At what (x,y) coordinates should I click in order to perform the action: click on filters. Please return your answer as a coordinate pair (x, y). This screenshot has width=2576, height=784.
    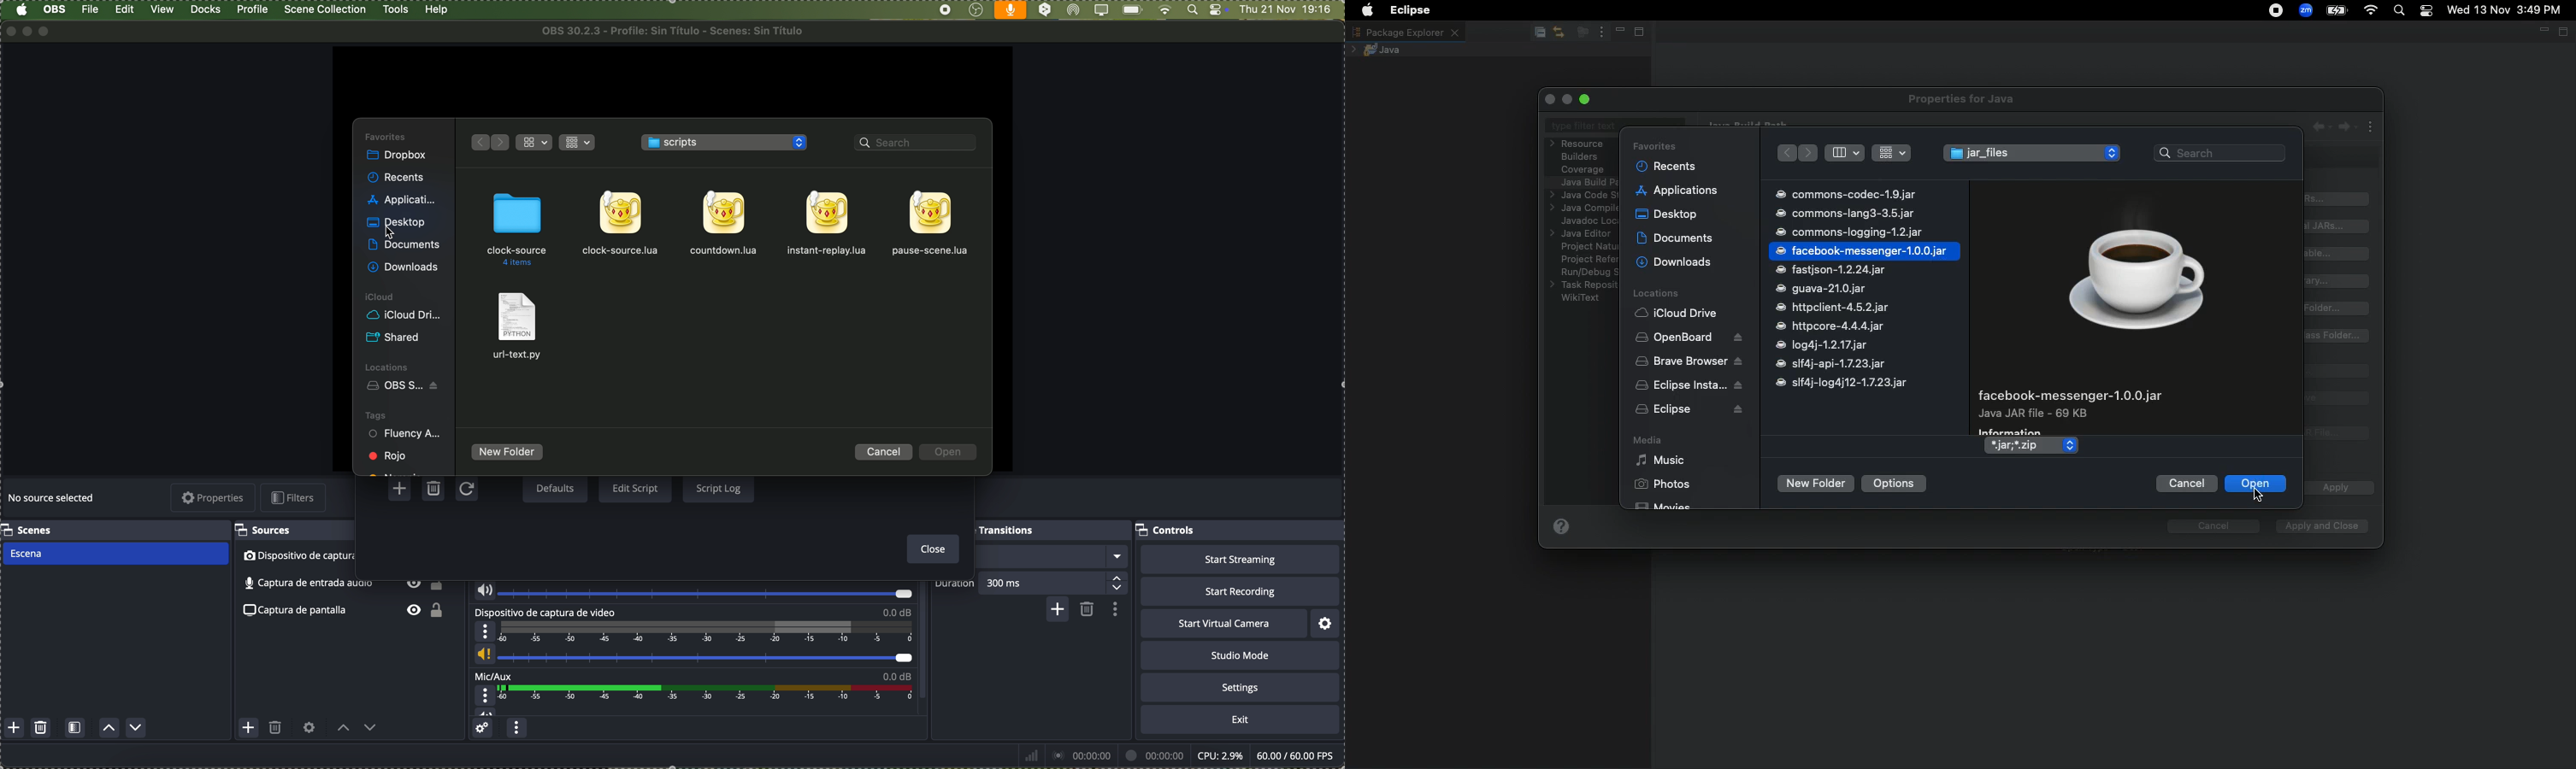
    Looking at the image, I should click on (295, 497).